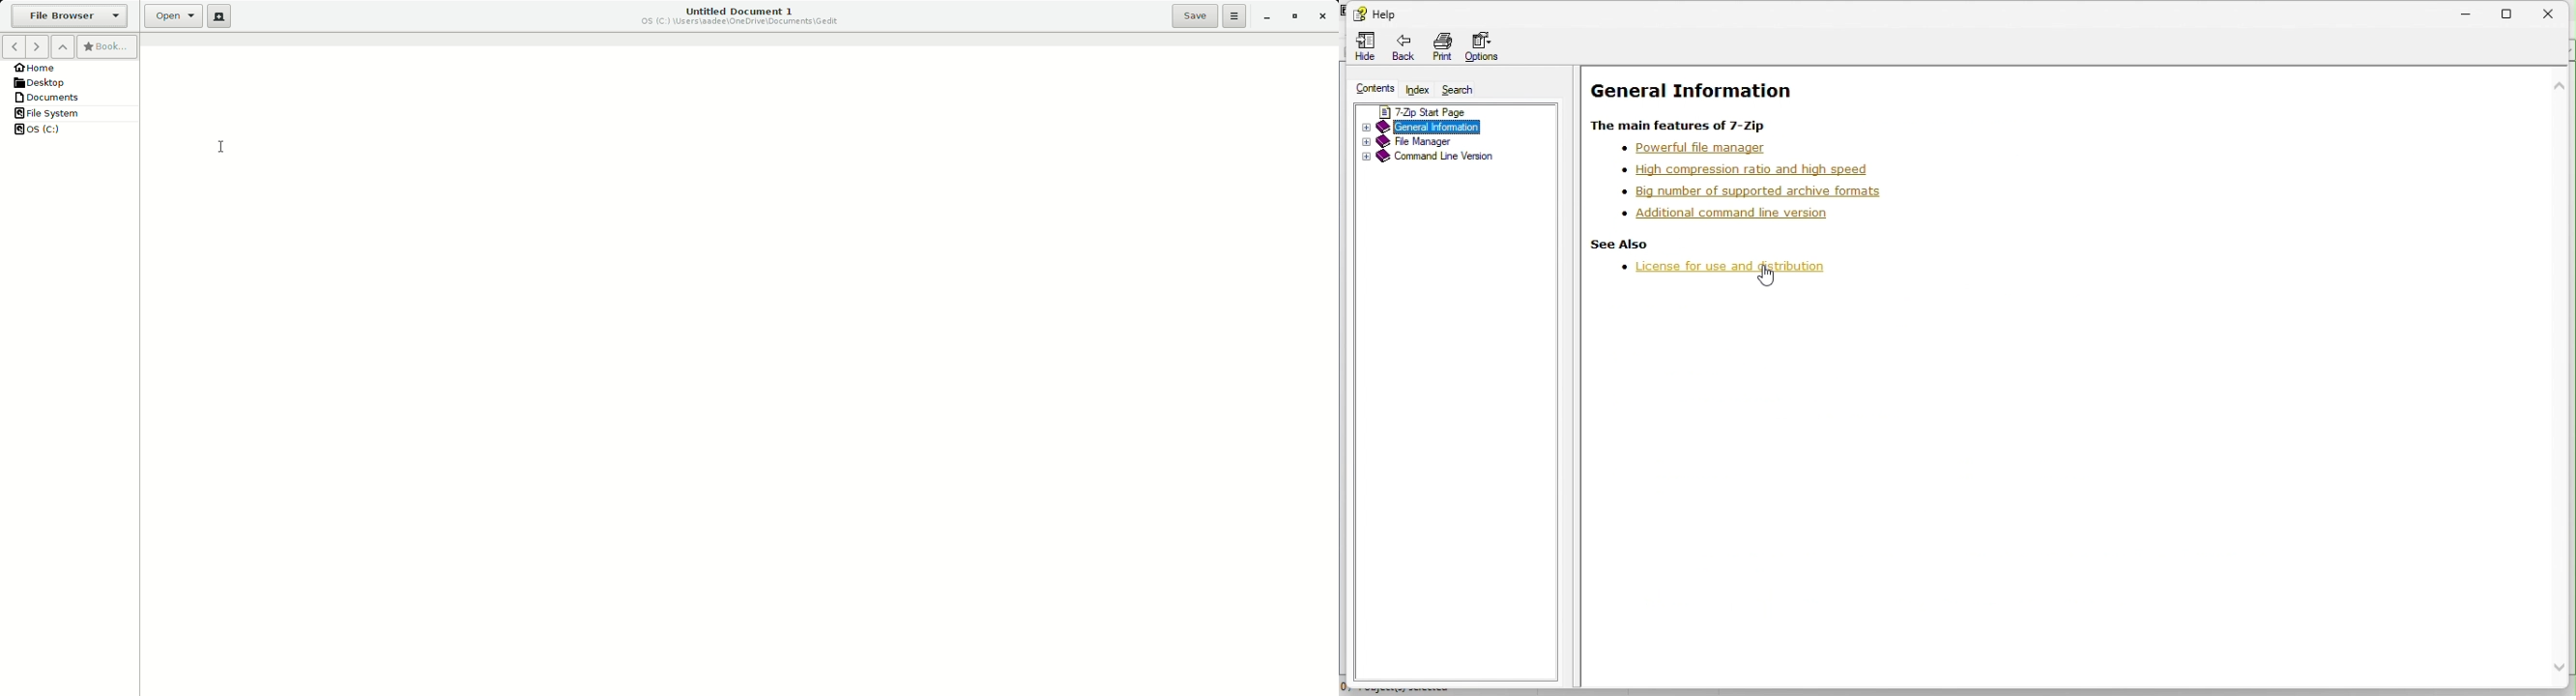 This screenshot has width=2576, height=700. Describe the element at coordinates (1749, 169) in the screenshot. I see `high compression ratio and high speed` at that location.